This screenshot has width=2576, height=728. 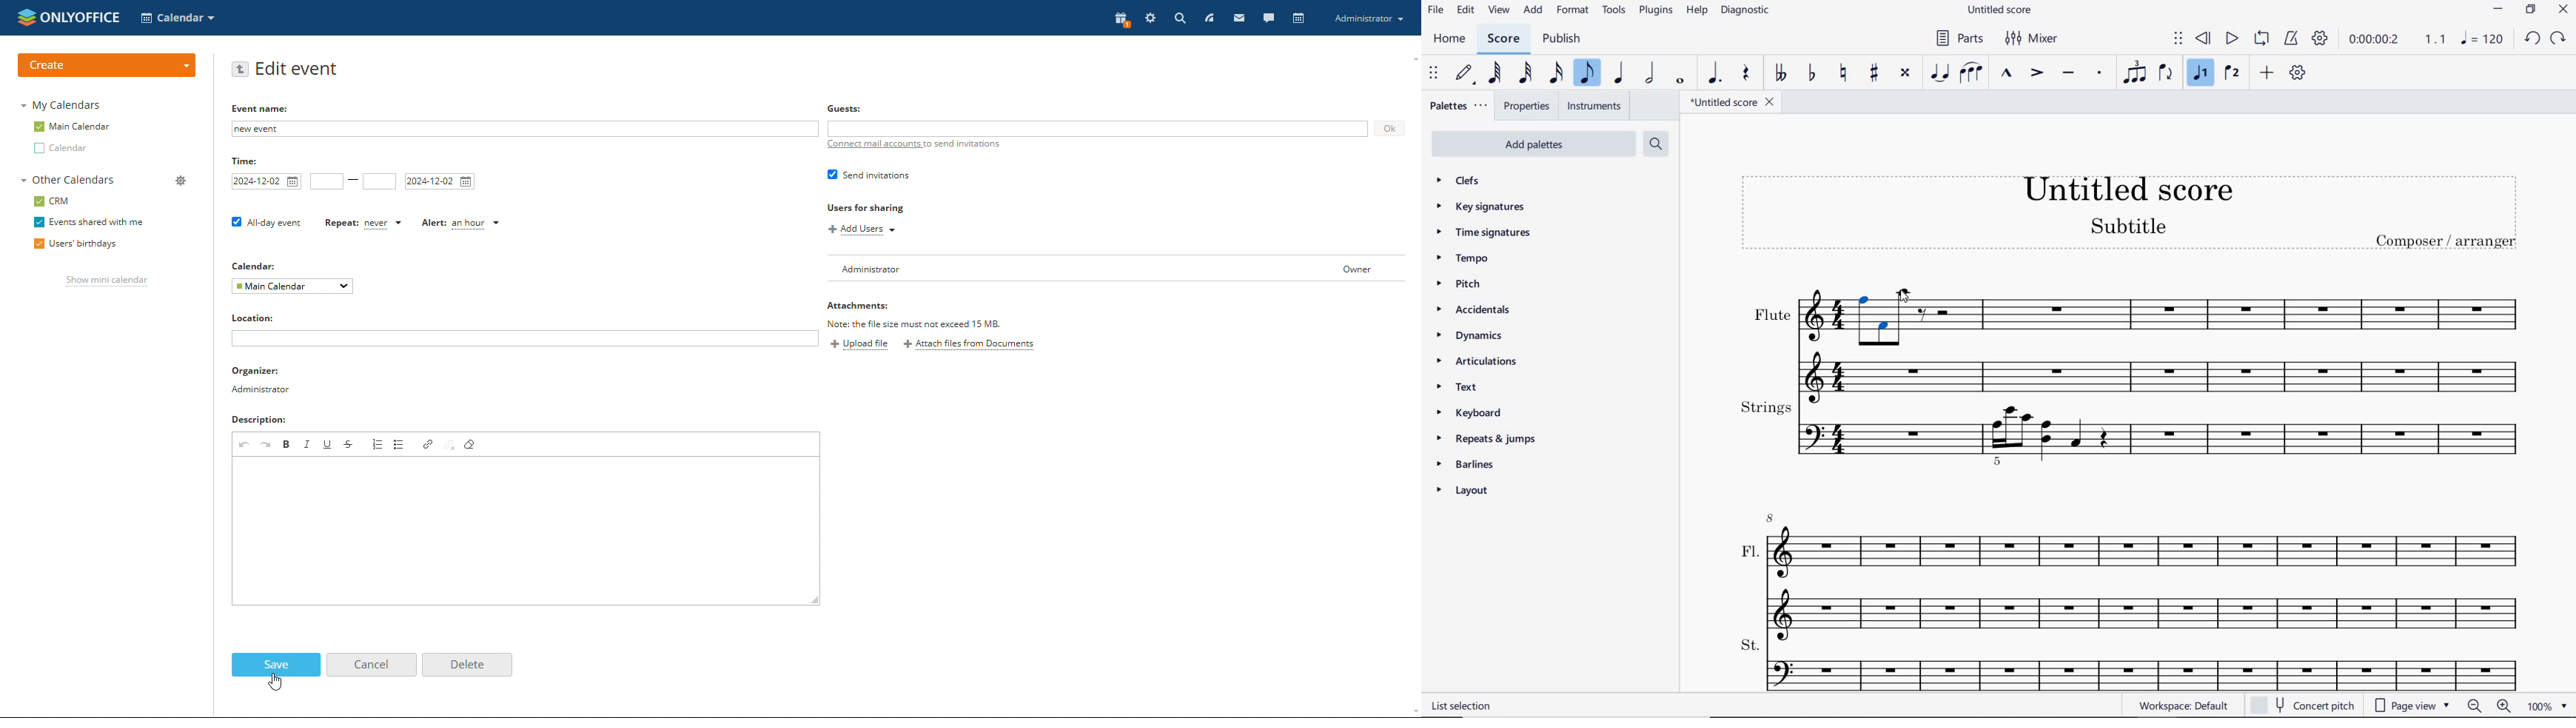 What do you see at coordinates (379, 444) in the screenshot?
I see `insert/remove numbered list` at bounding box center [379, 444].